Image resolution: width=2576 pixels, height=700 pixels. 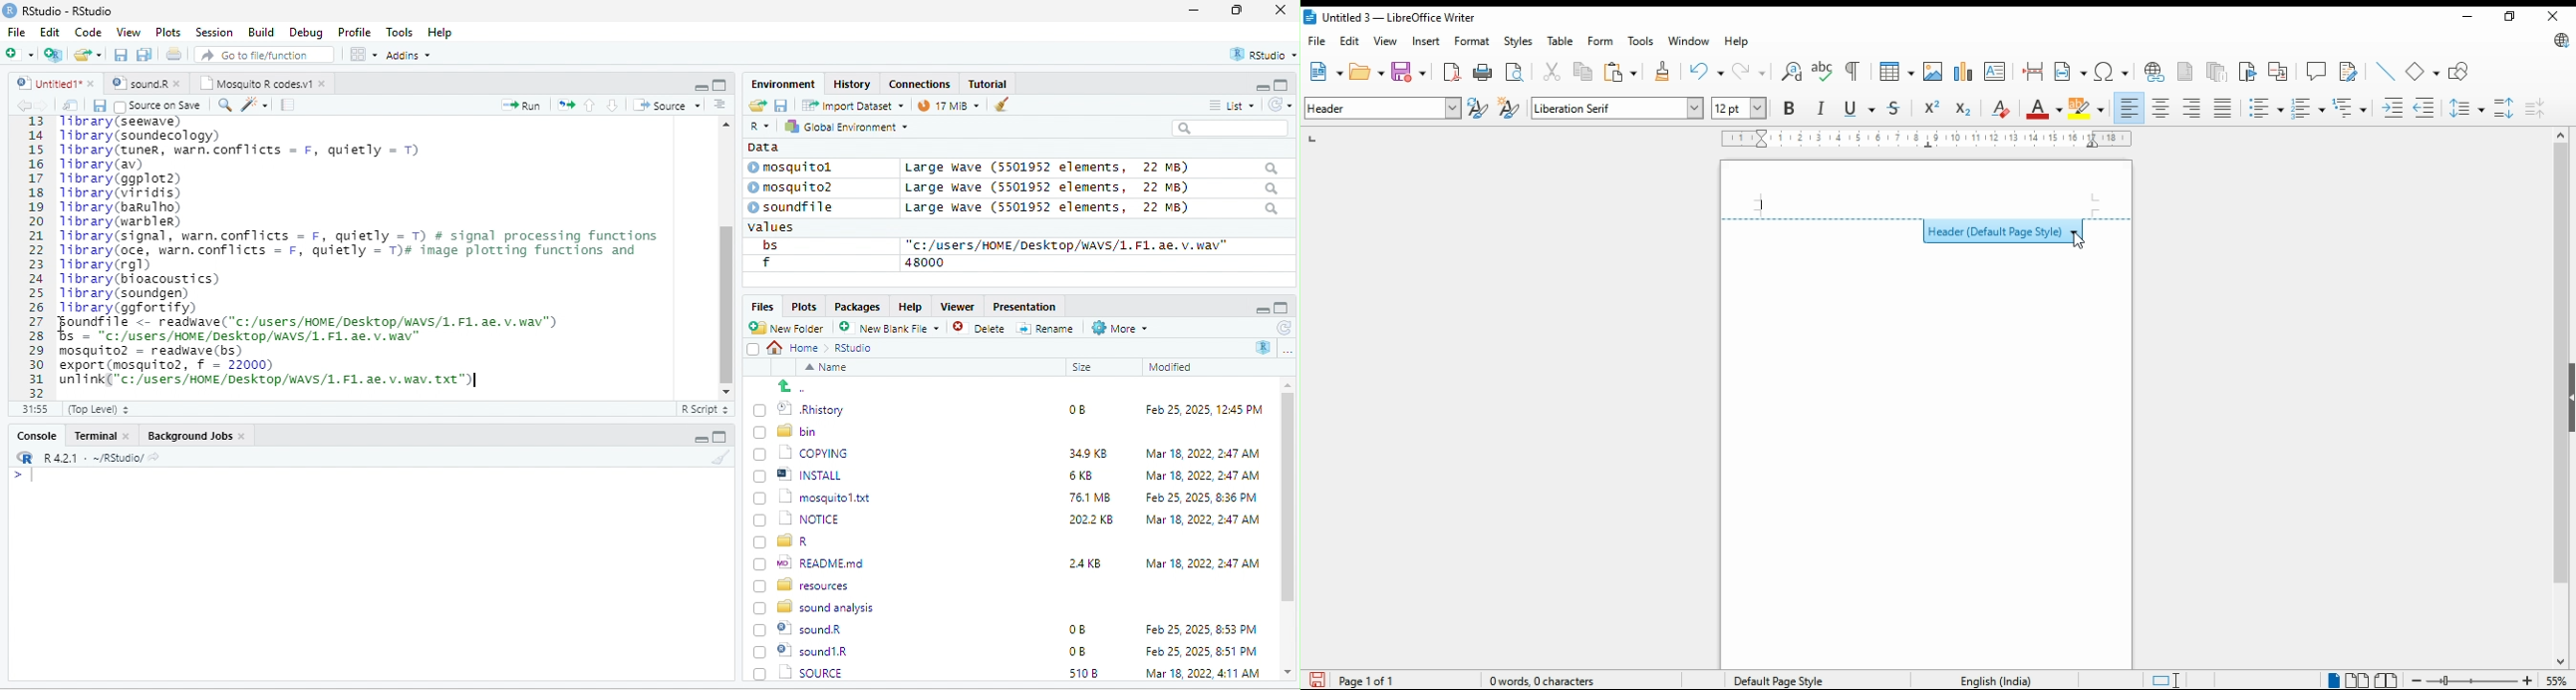 I want to click on save as, so click(x=146, y=55).